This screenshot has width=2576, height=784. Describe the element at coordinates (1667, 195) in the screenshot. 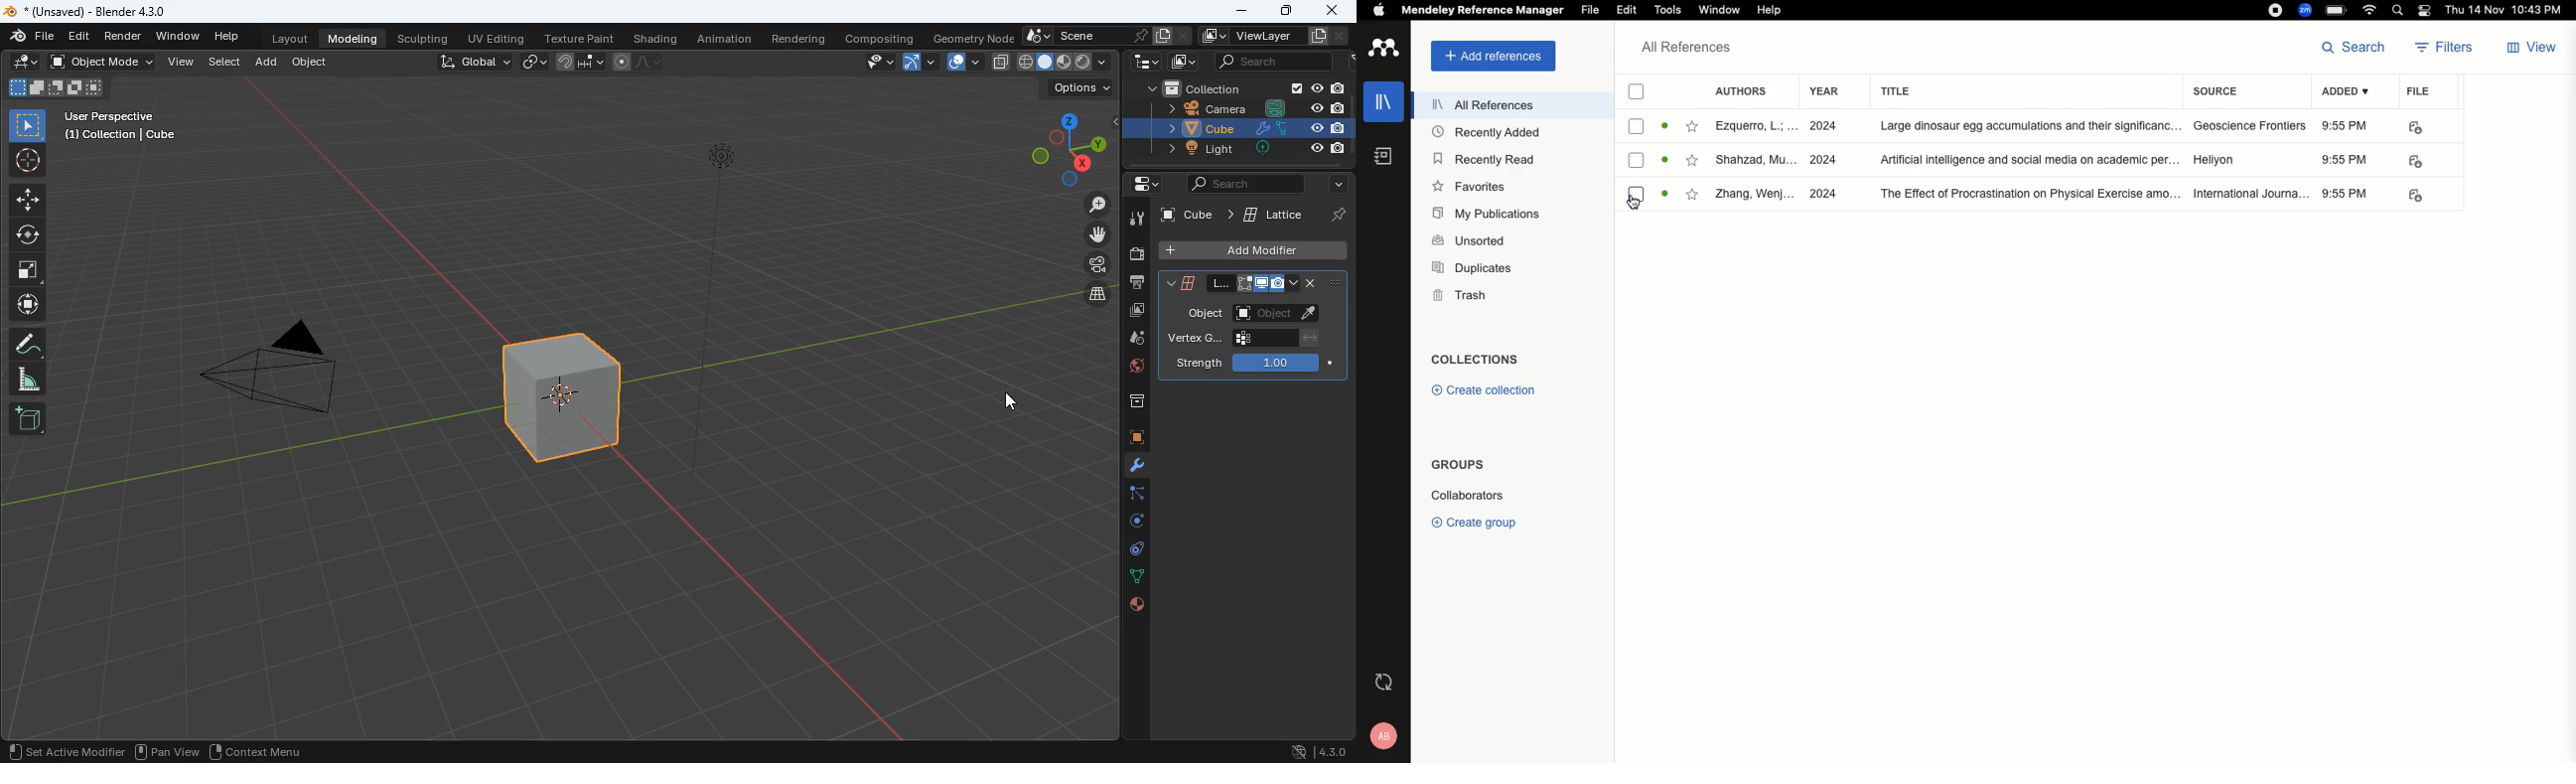

I see `read` at that location.